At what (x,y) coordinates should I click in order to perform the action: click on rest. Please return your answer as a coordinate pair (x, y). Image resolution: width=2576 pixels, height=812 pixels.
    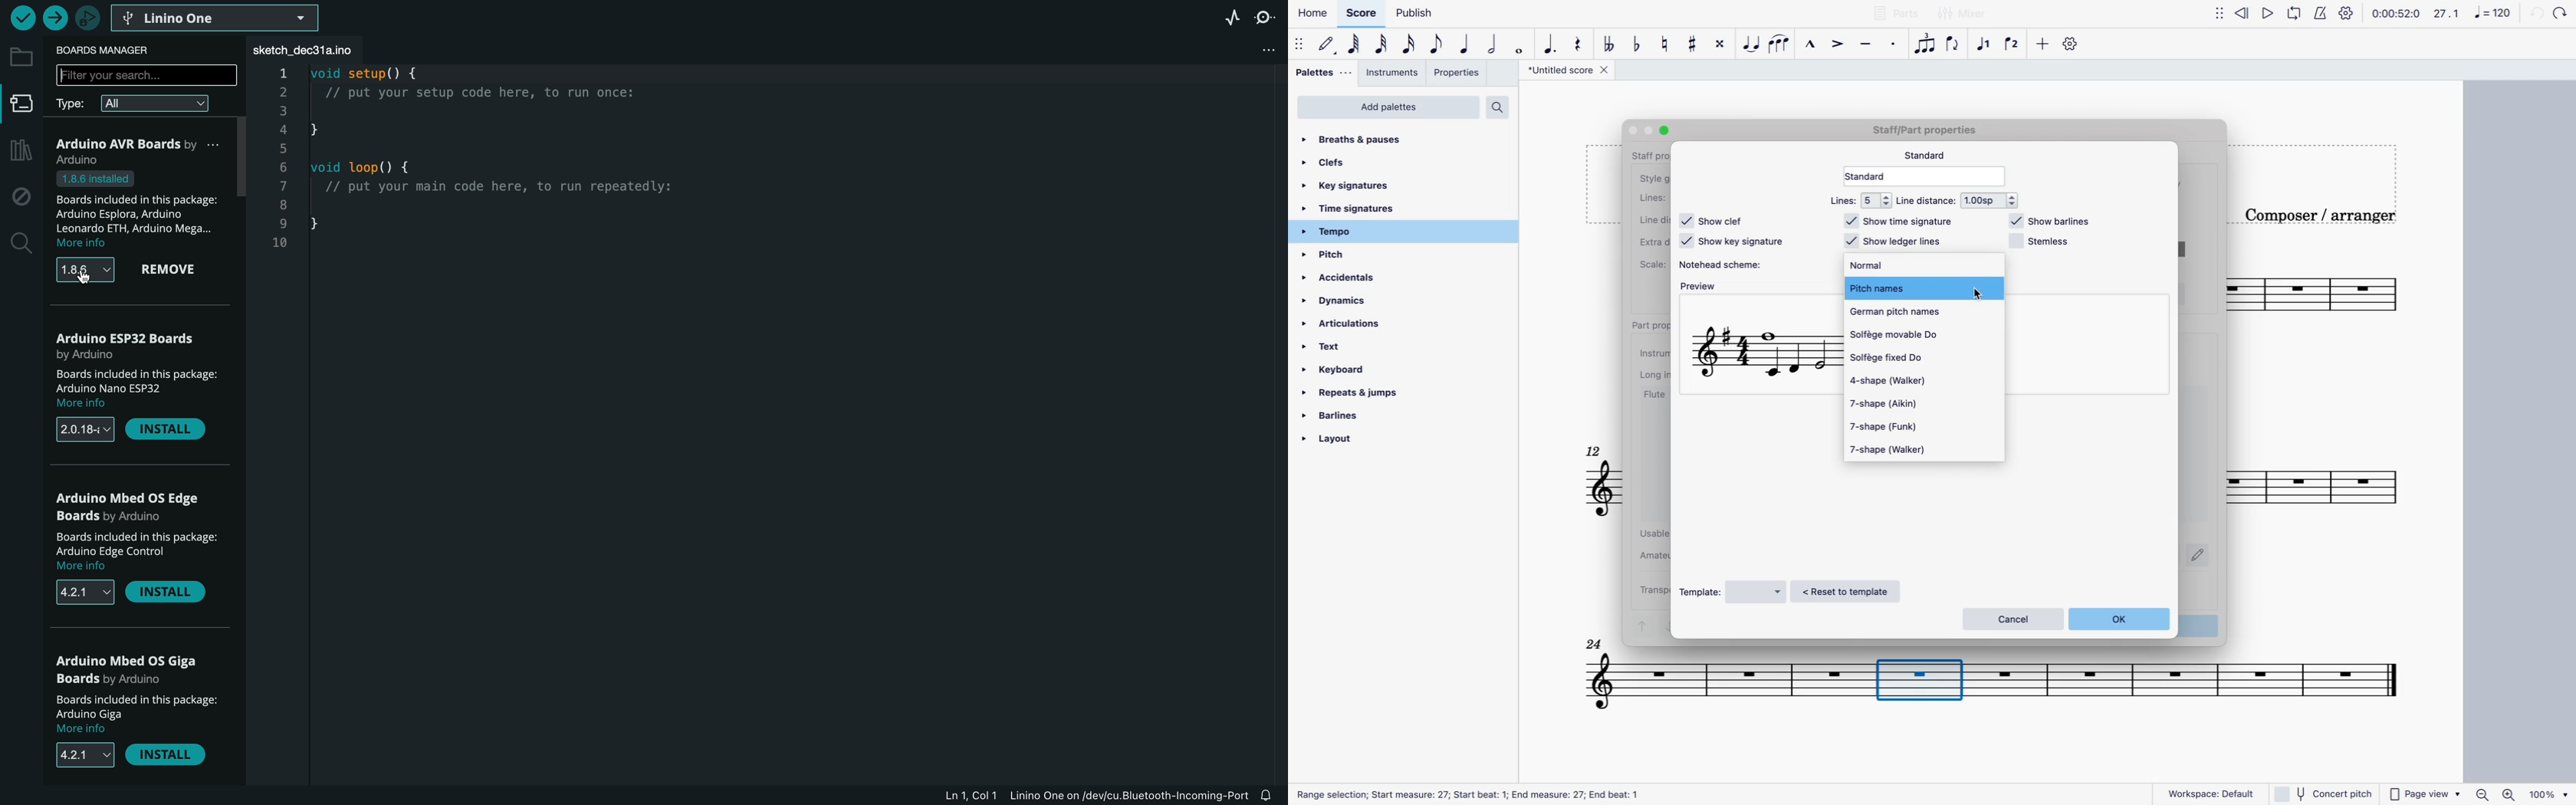
    Looking at the image, I should click on (1581, 44).